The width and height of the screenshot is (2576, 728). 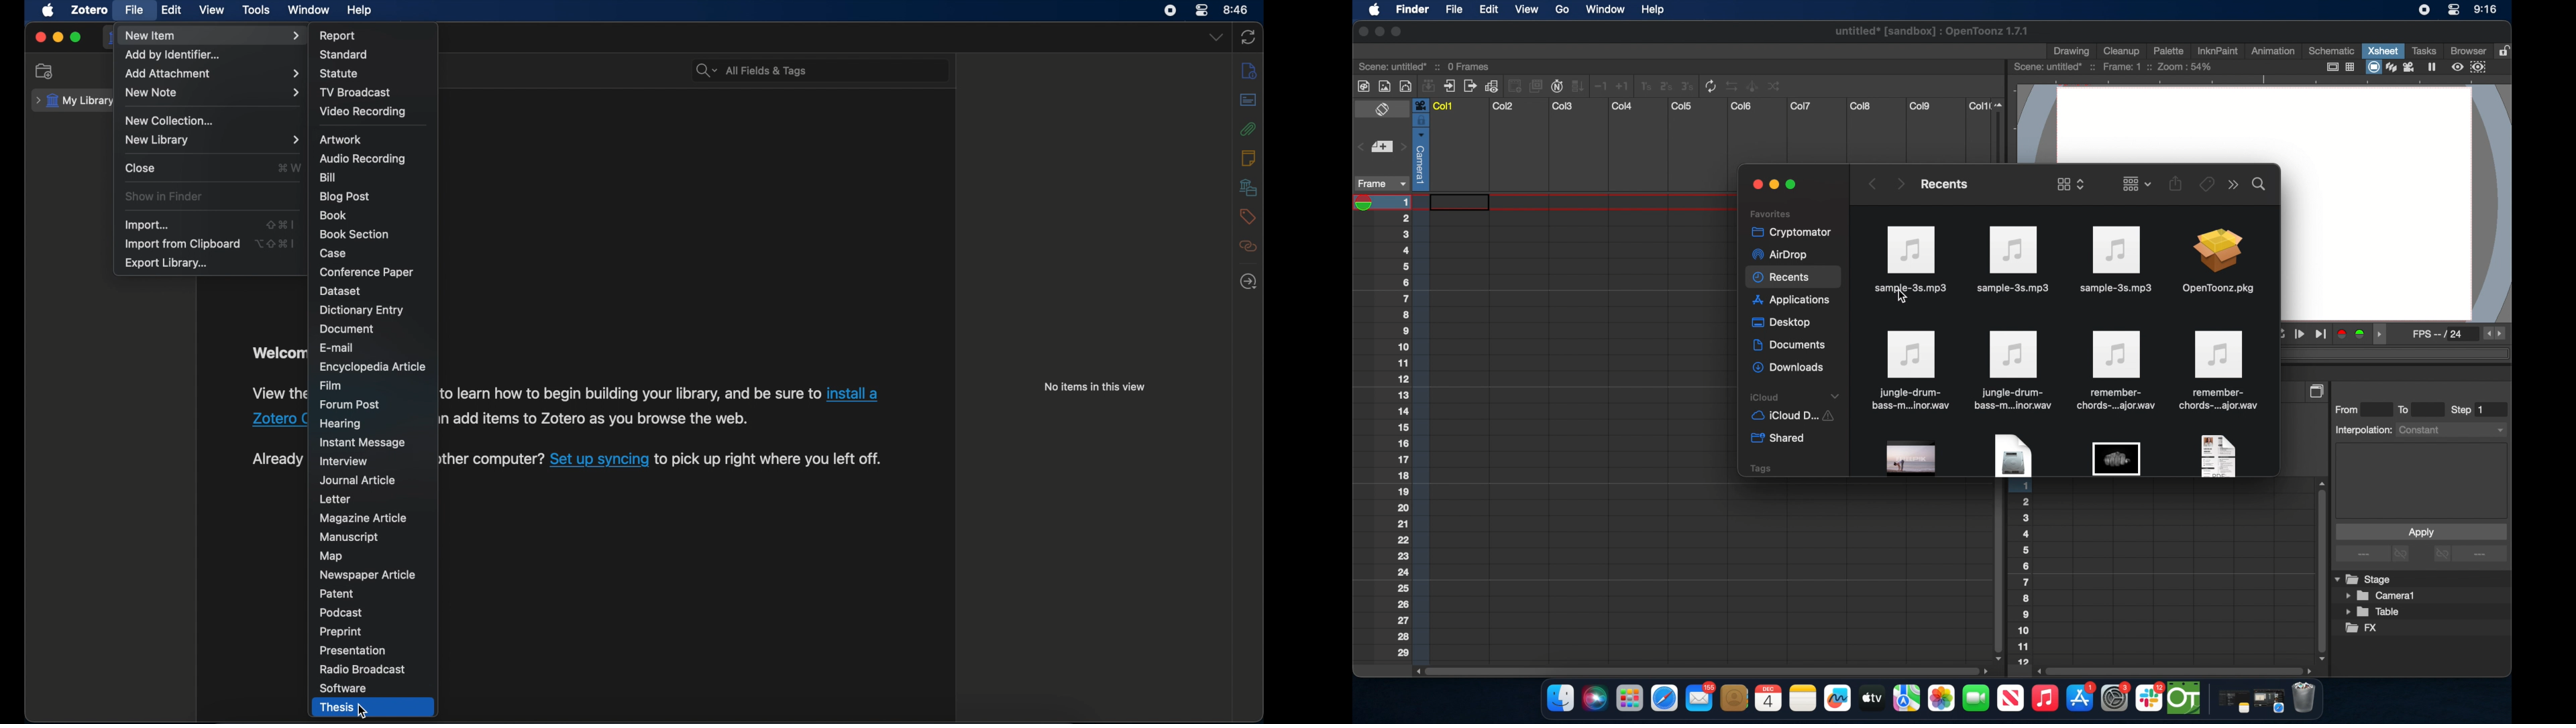 What do you see at coordinates (45, 72) in the screenshot?
I see `new collection` at bounding box center [45, 72].